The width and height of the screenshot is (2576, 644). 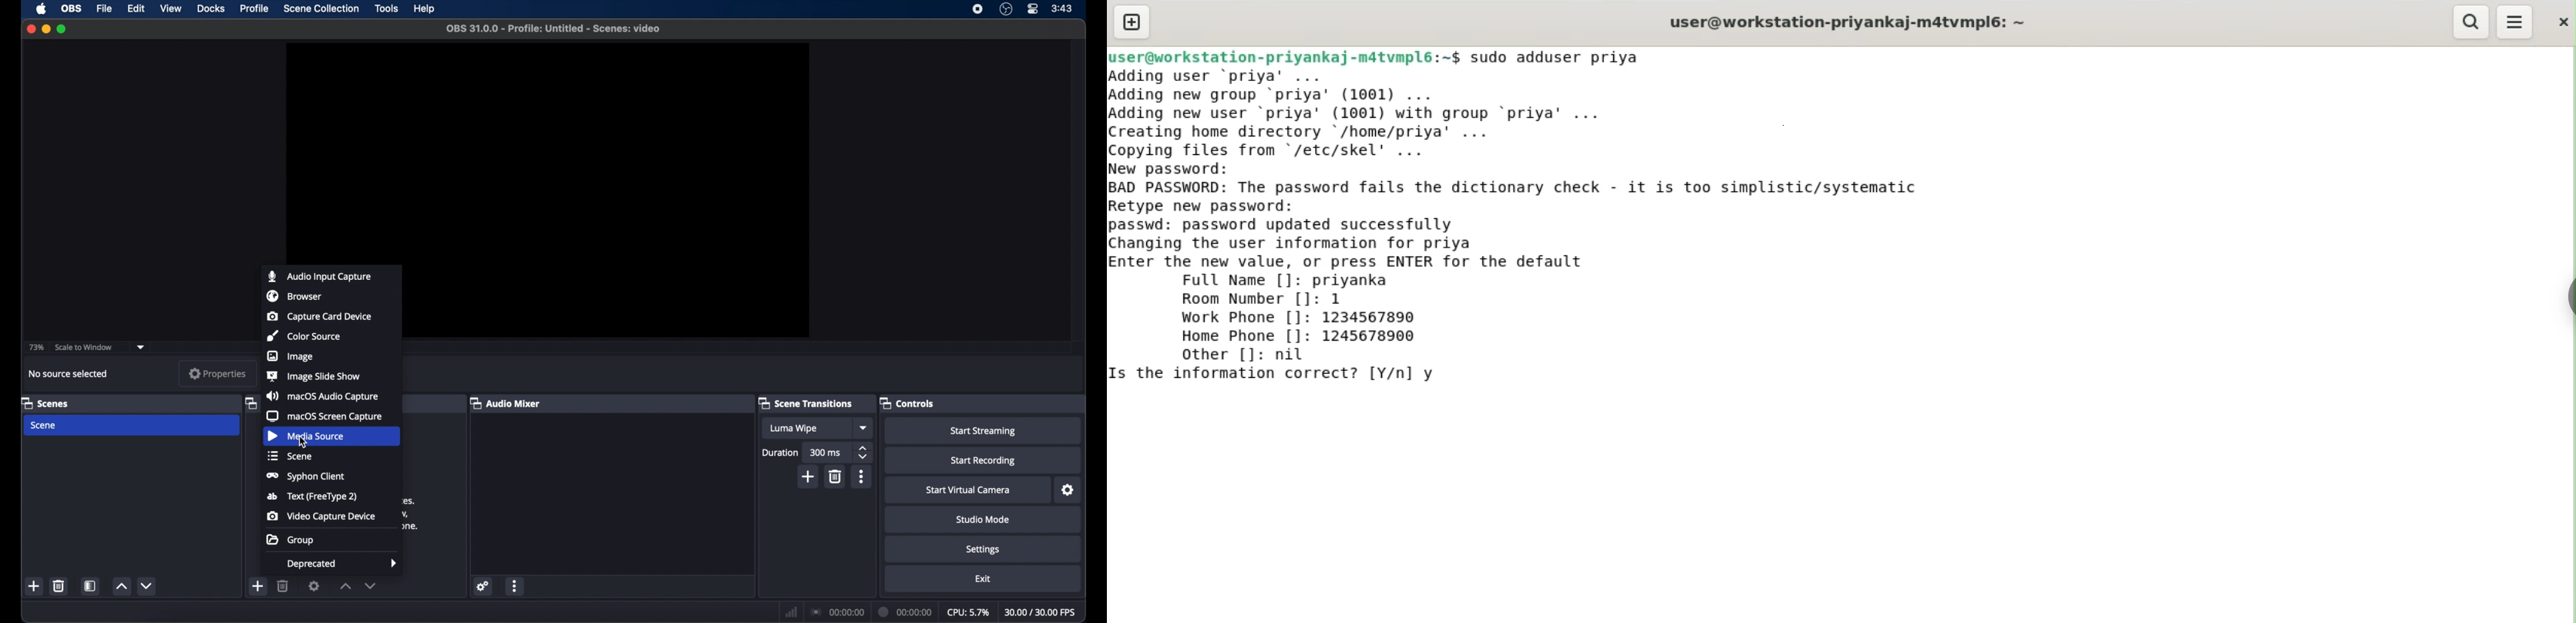 I want to click on scene transitions, so click(x=805, y=403).